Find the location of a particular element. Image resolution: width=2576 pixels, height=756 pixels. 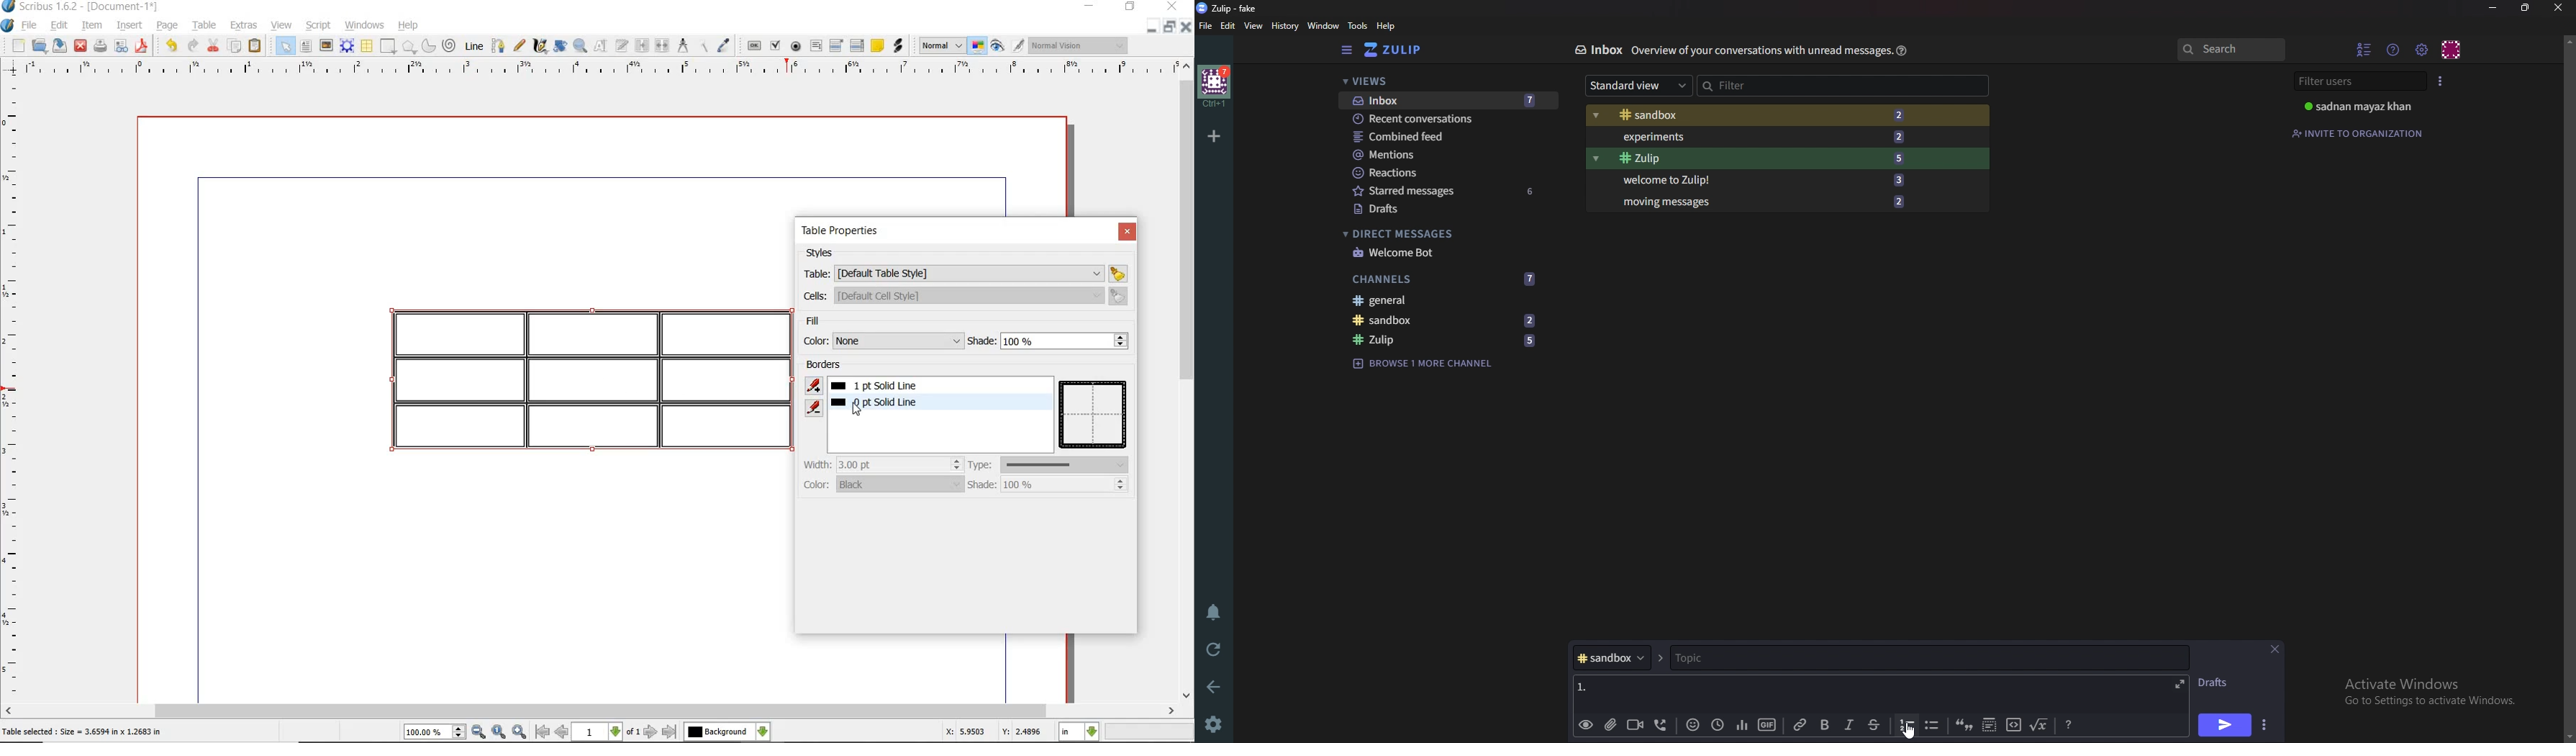

color is located at coordinates (883, 483).